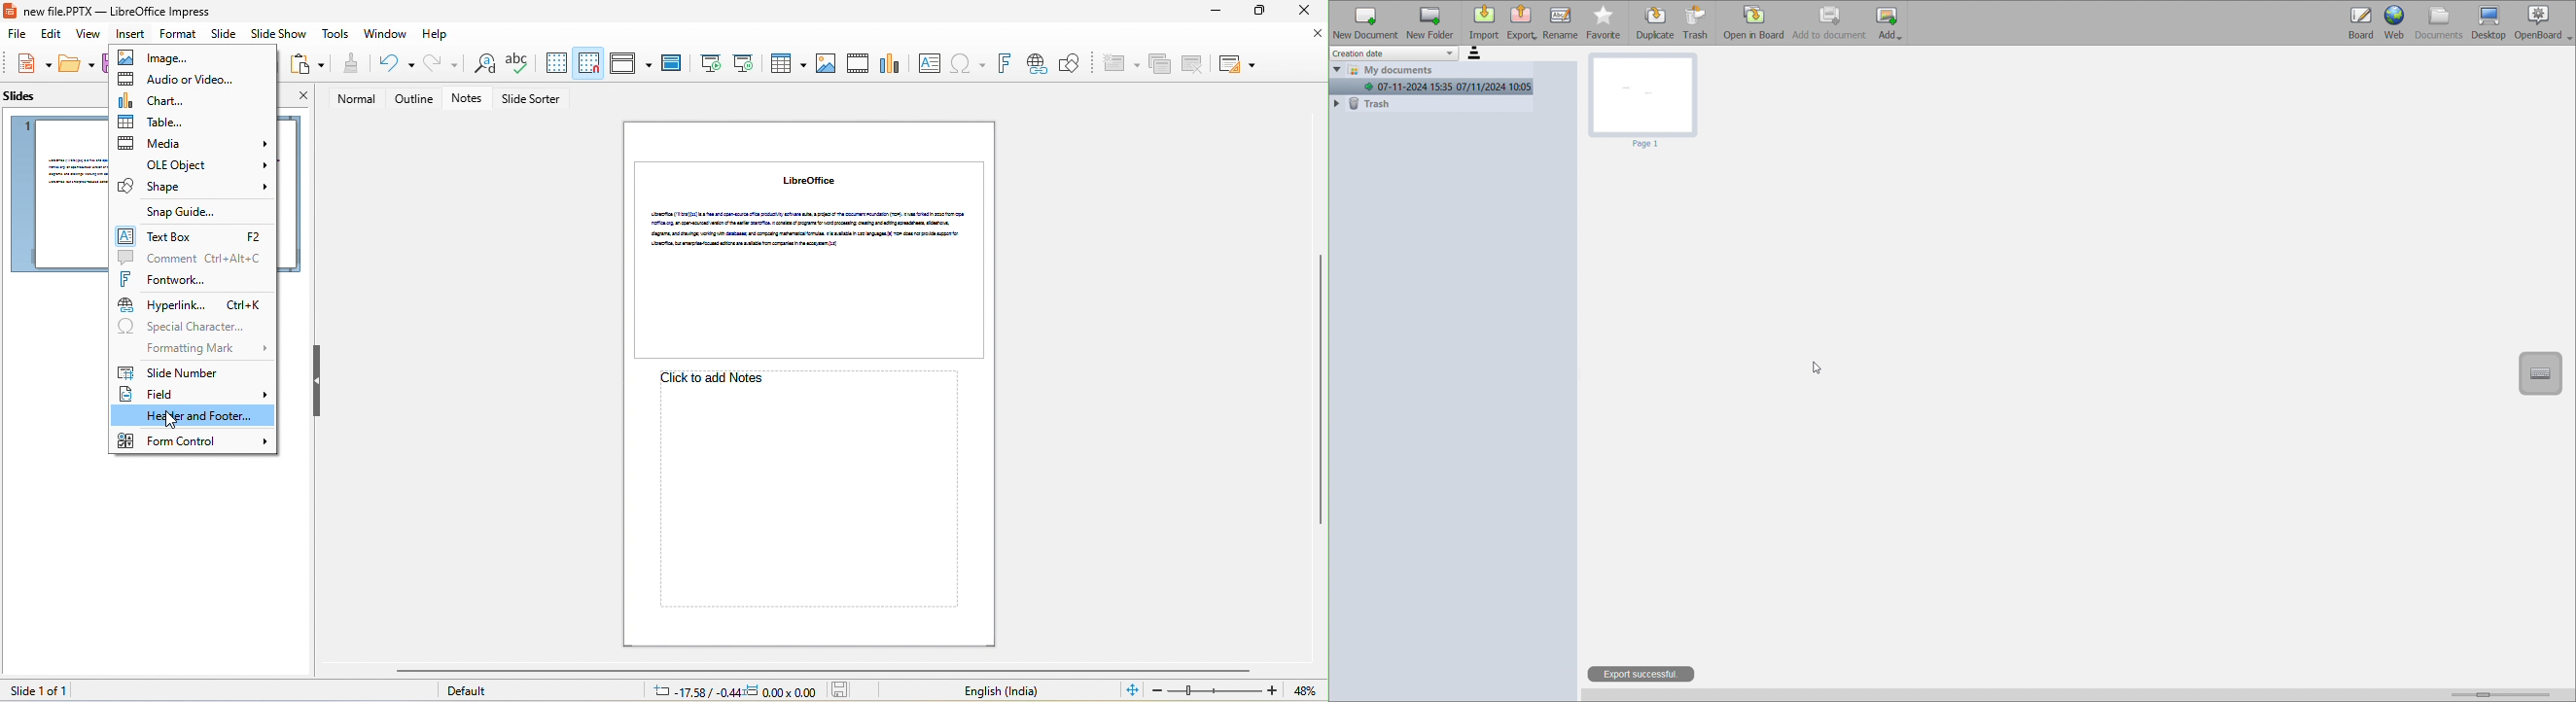 This screenshot has height=728, width=2576. What do you see at coordinates (822, 670) in the screenshot?
I see `horizontal scrollbar` at bounding box center [822, 670].